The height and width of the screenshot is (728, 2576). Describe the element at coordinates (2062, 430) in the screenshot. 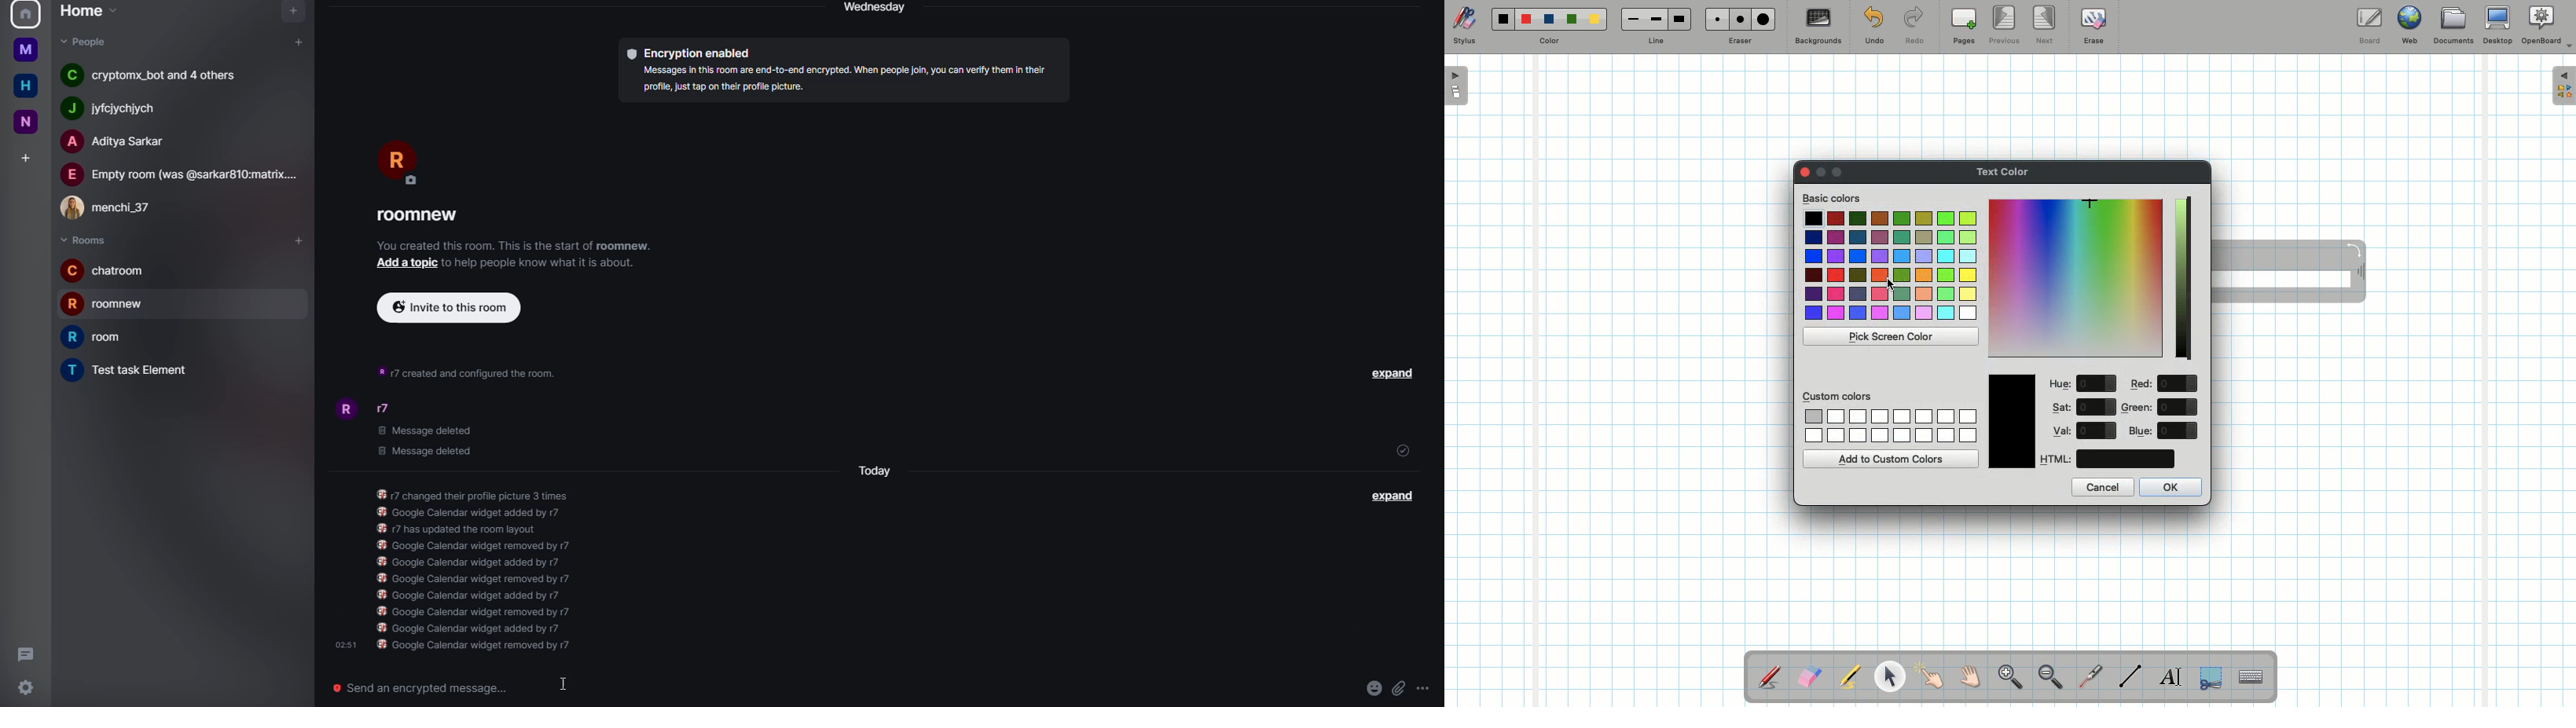

I see `Val` at that location.